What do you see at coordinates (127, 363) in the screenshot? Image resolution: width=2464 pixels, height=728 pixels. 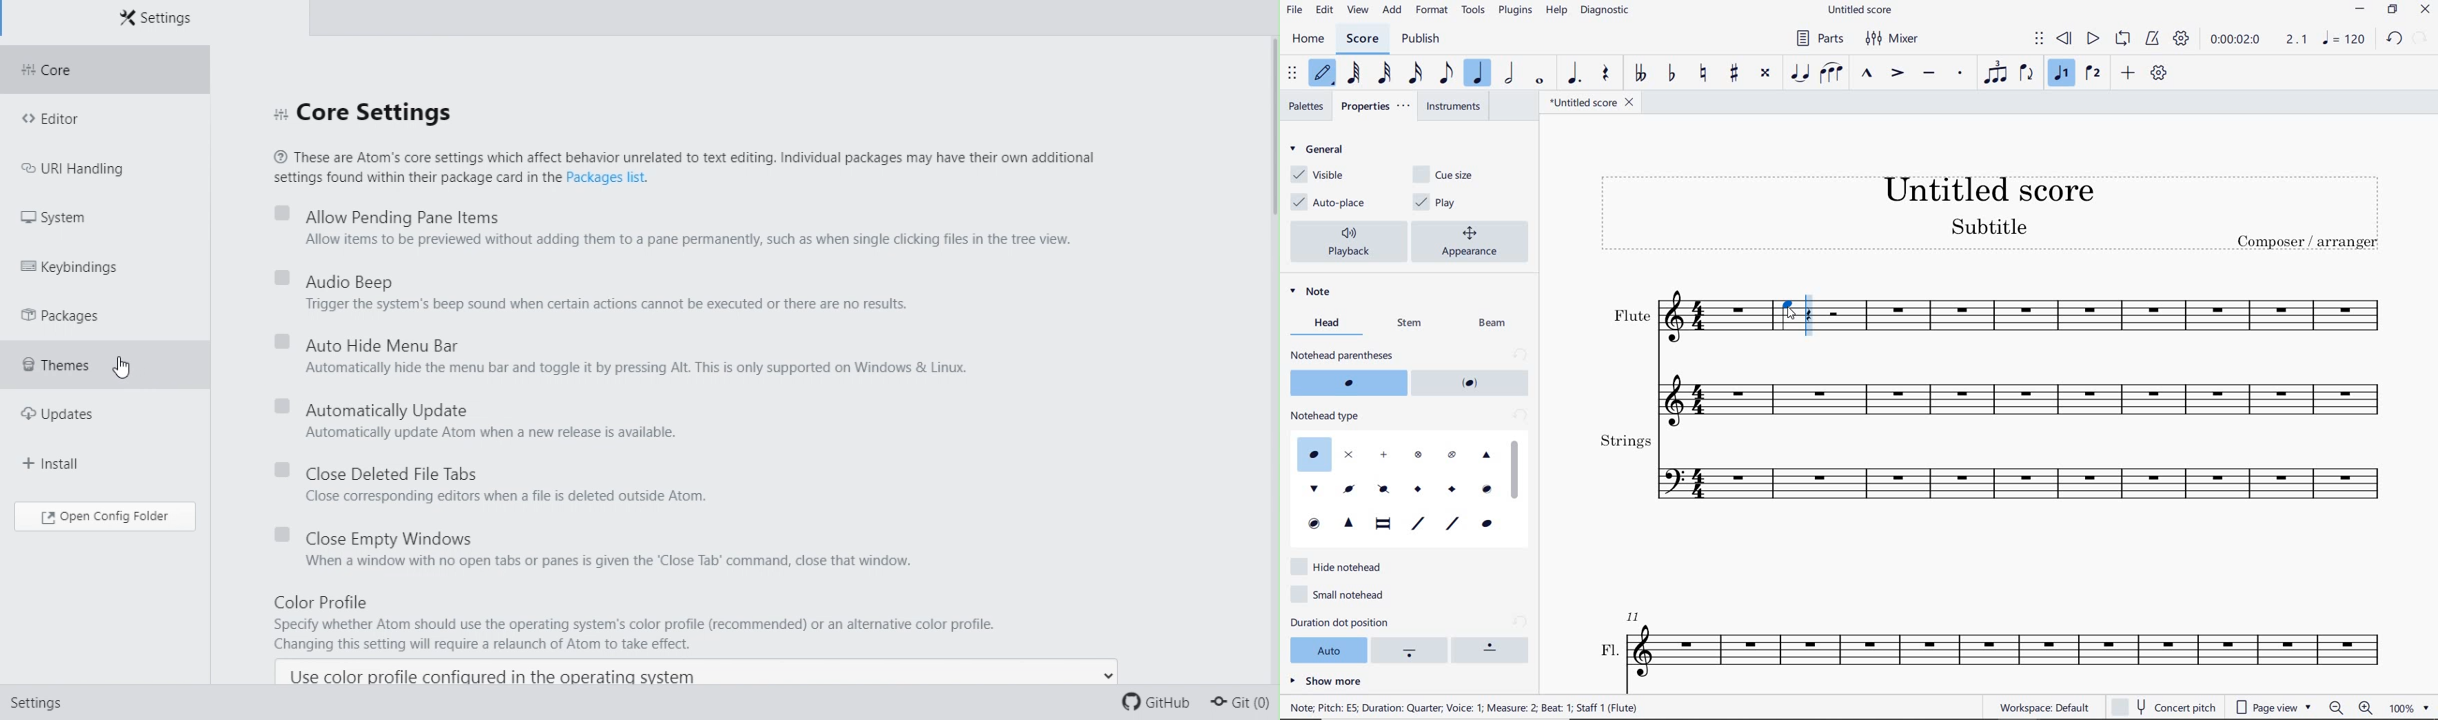 I see `cursor` at bounding box center [127, 363].